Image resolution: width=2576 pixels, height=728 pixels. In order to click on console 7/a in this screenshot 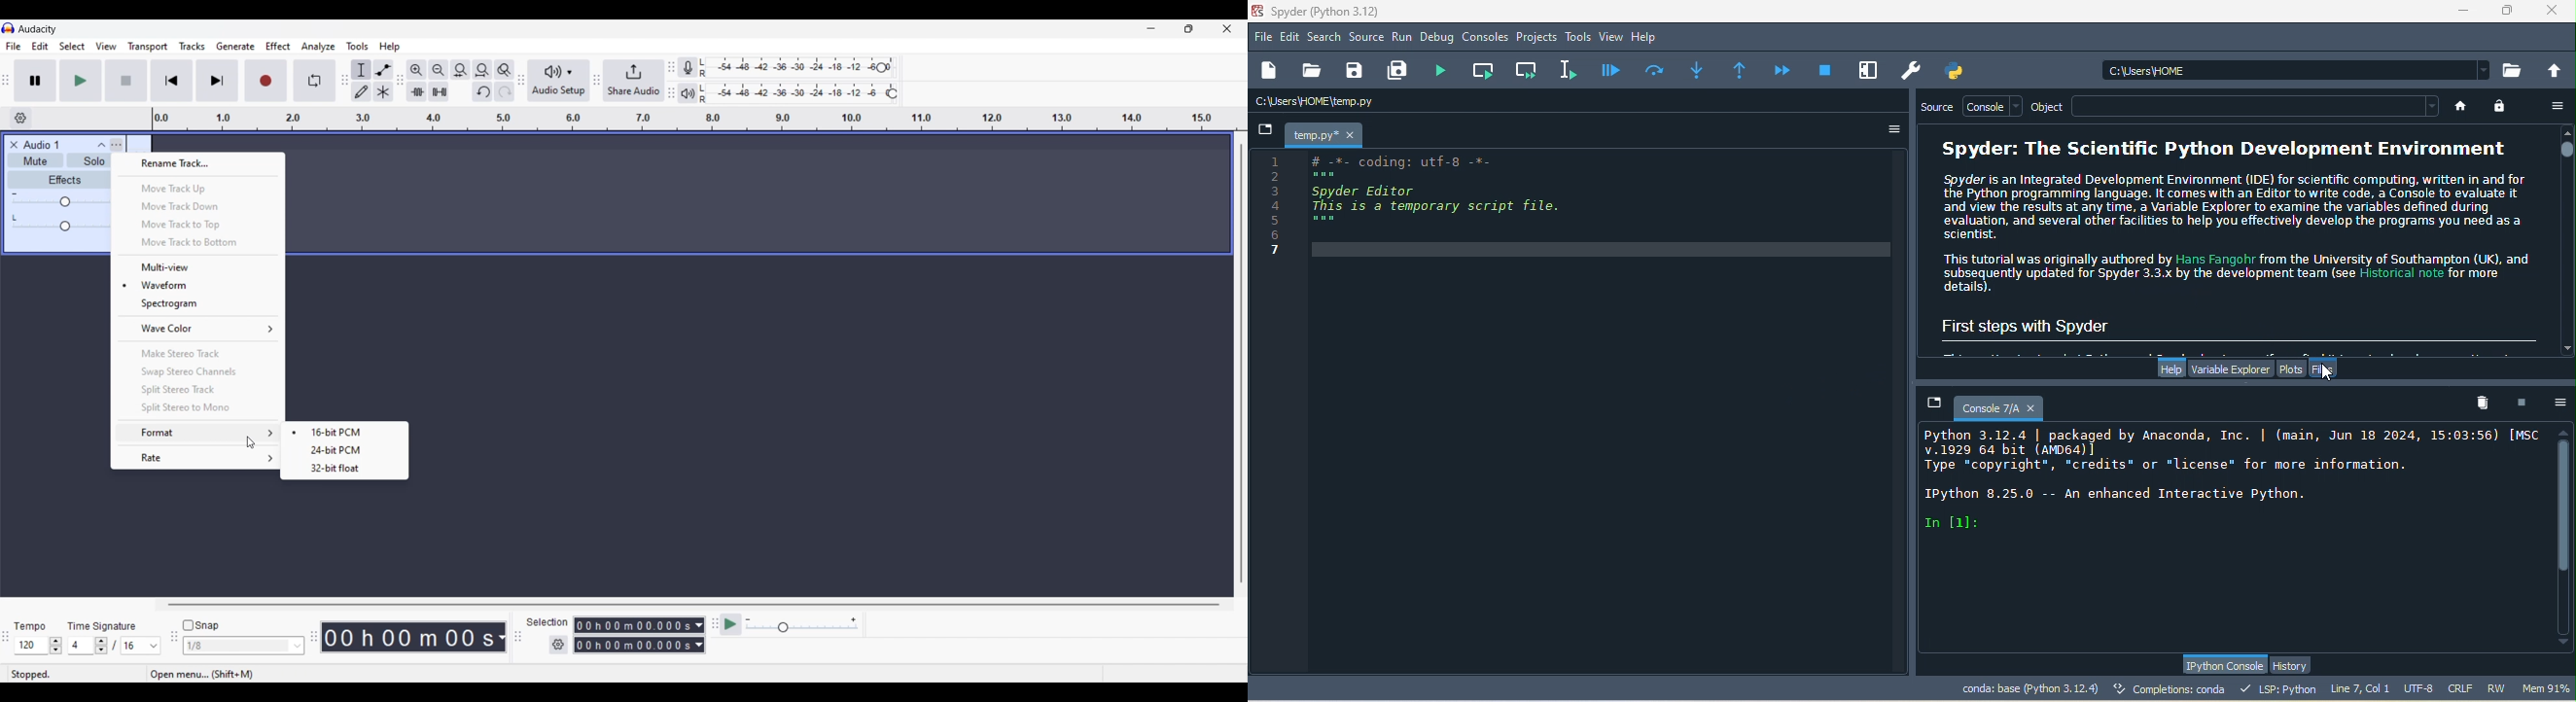, I will do `click(1989, 405)`.